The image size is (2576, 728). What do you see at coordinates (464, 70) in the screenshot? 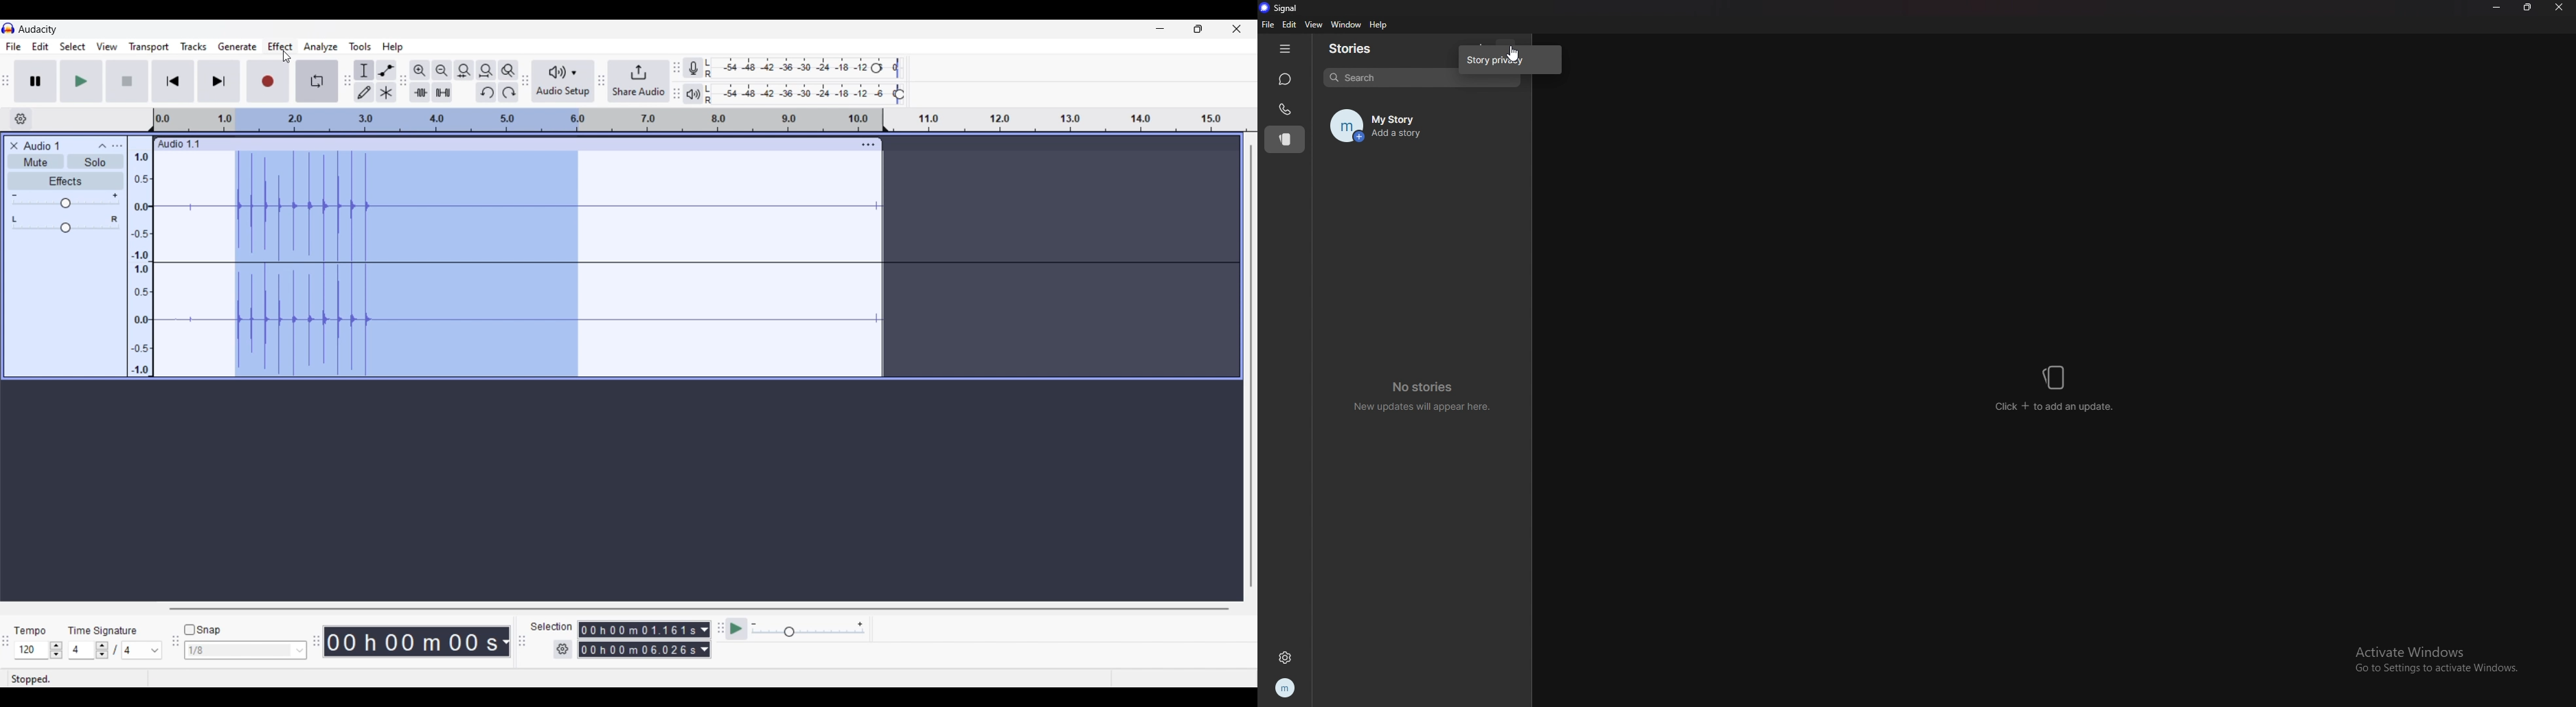
I see `Fit selection to width` at bounding box center [464, 70].